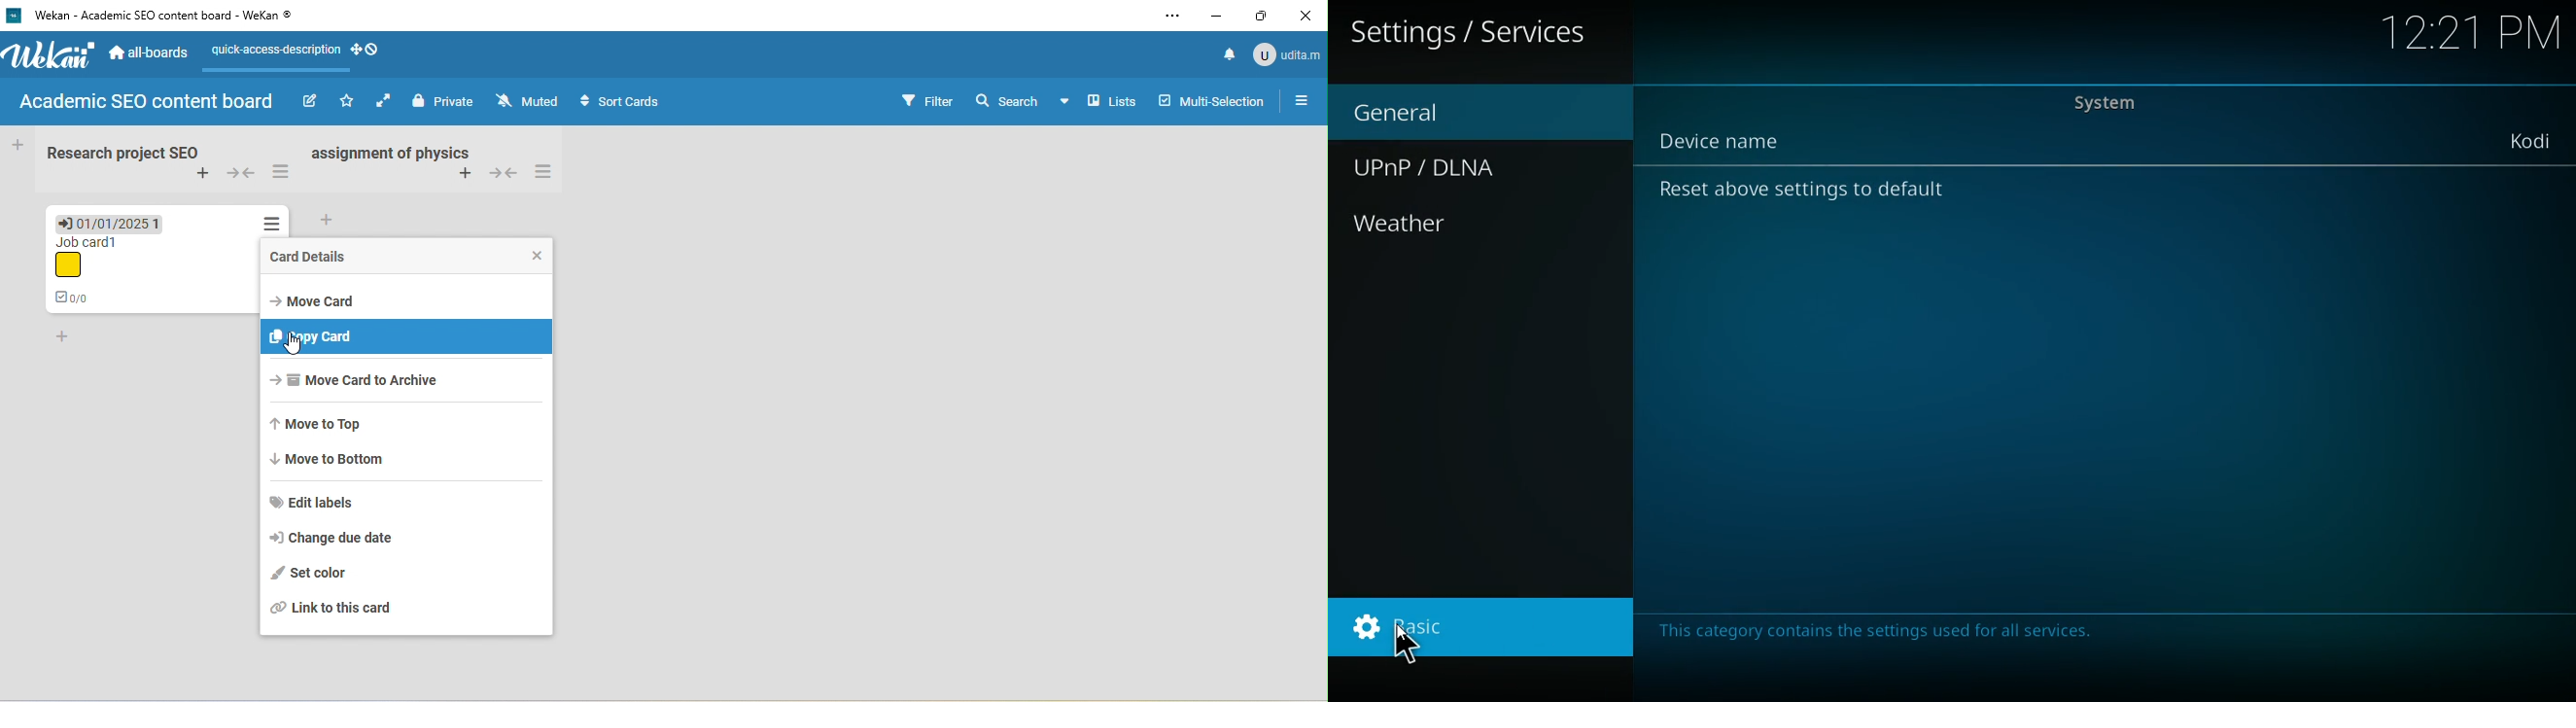 Image resolution: width=2576 pixels, height=728 pixels. What do you see at coordinates (1289, 54) in the screenshot?
I see `udita mandal` at bounding box center [1289, 54].